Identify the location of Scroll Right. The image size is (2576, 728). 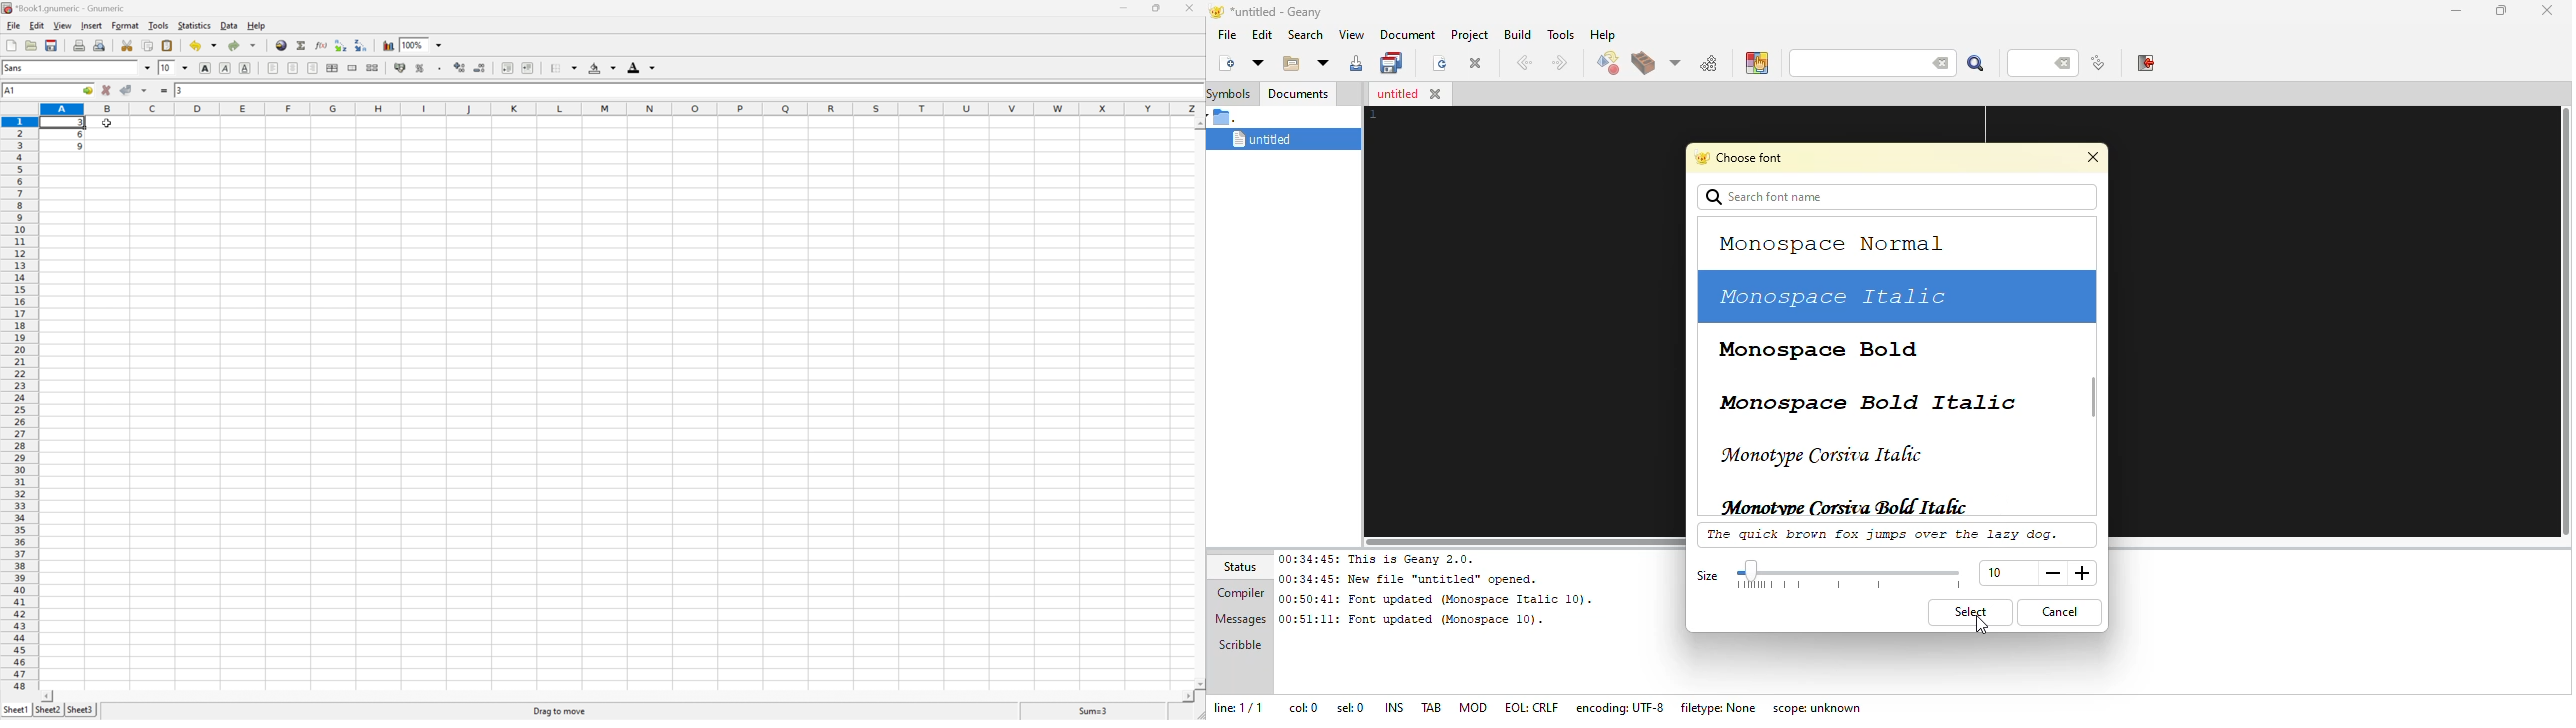
(1185, 697).